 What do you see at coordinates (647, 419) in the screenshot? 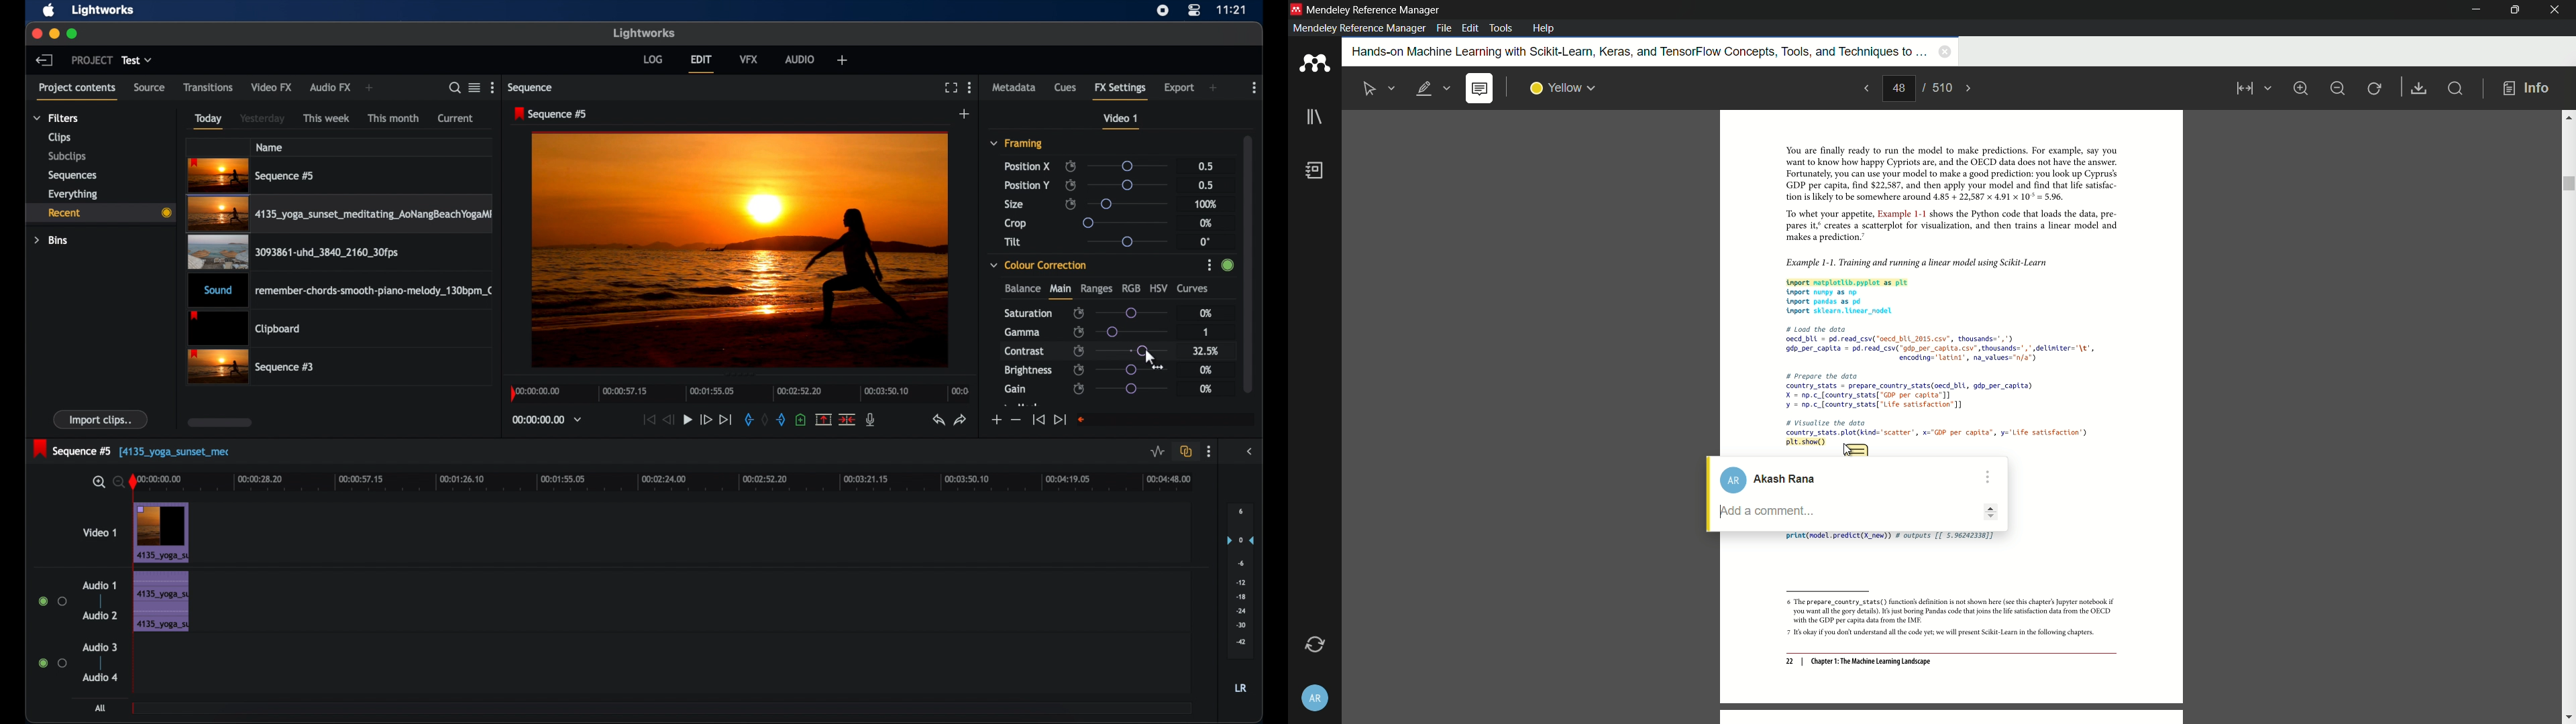
I see `jump to start` at bounding box center [647, 419].